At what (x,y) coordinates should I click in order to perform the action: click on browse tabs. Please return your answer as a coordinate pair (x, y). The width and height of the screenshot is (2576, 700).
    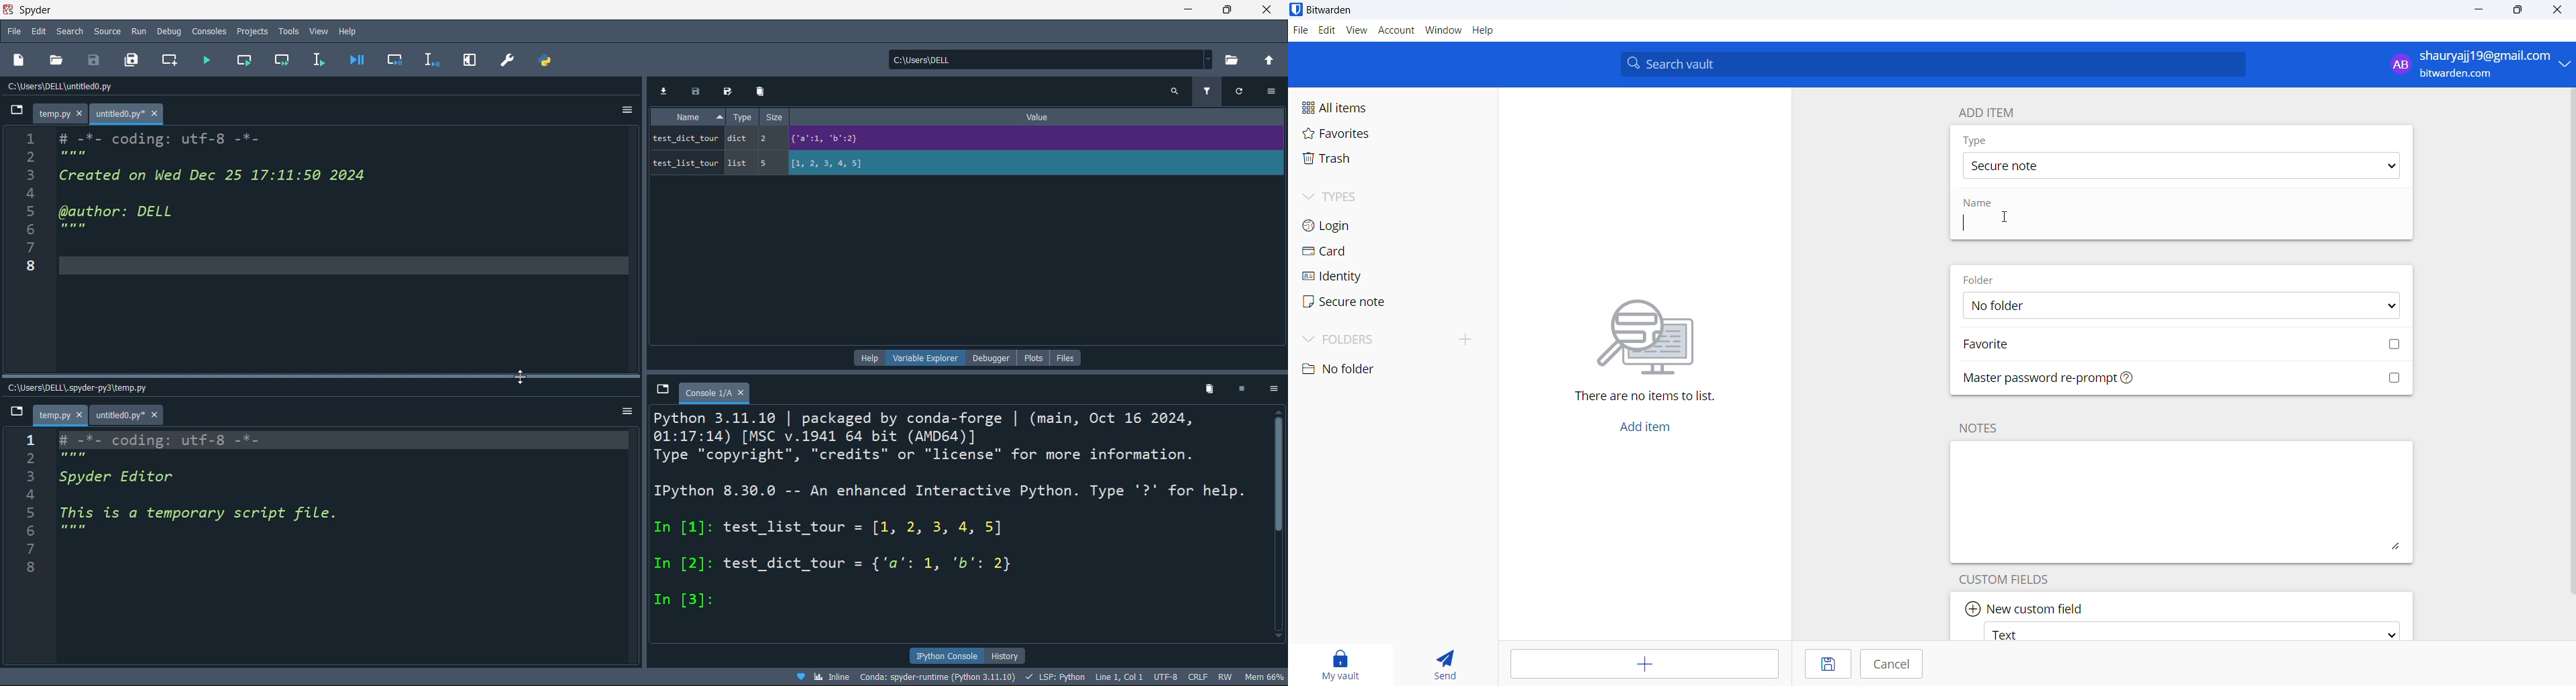
    Looking at the image, I should click on (14, 413).